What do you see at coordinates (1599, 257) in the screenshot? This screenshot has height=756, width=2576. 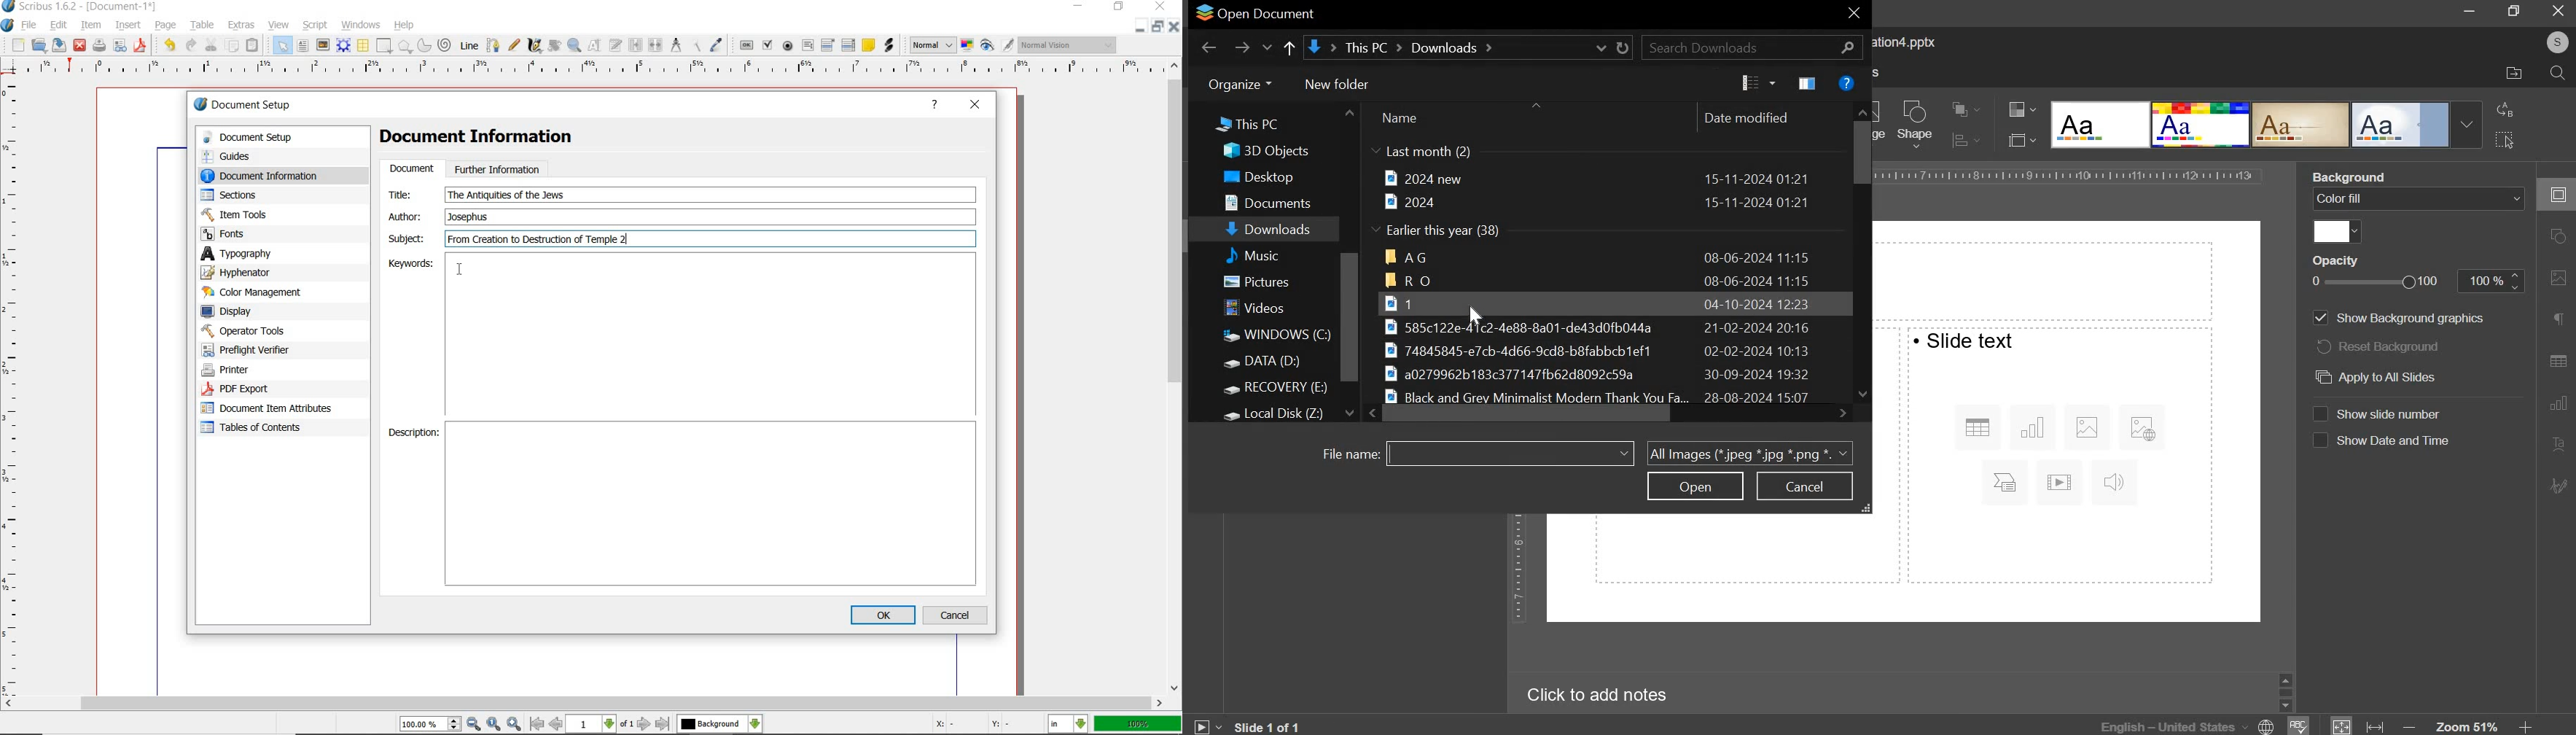 I see `Folder ` at bounding box center [1599, 257].